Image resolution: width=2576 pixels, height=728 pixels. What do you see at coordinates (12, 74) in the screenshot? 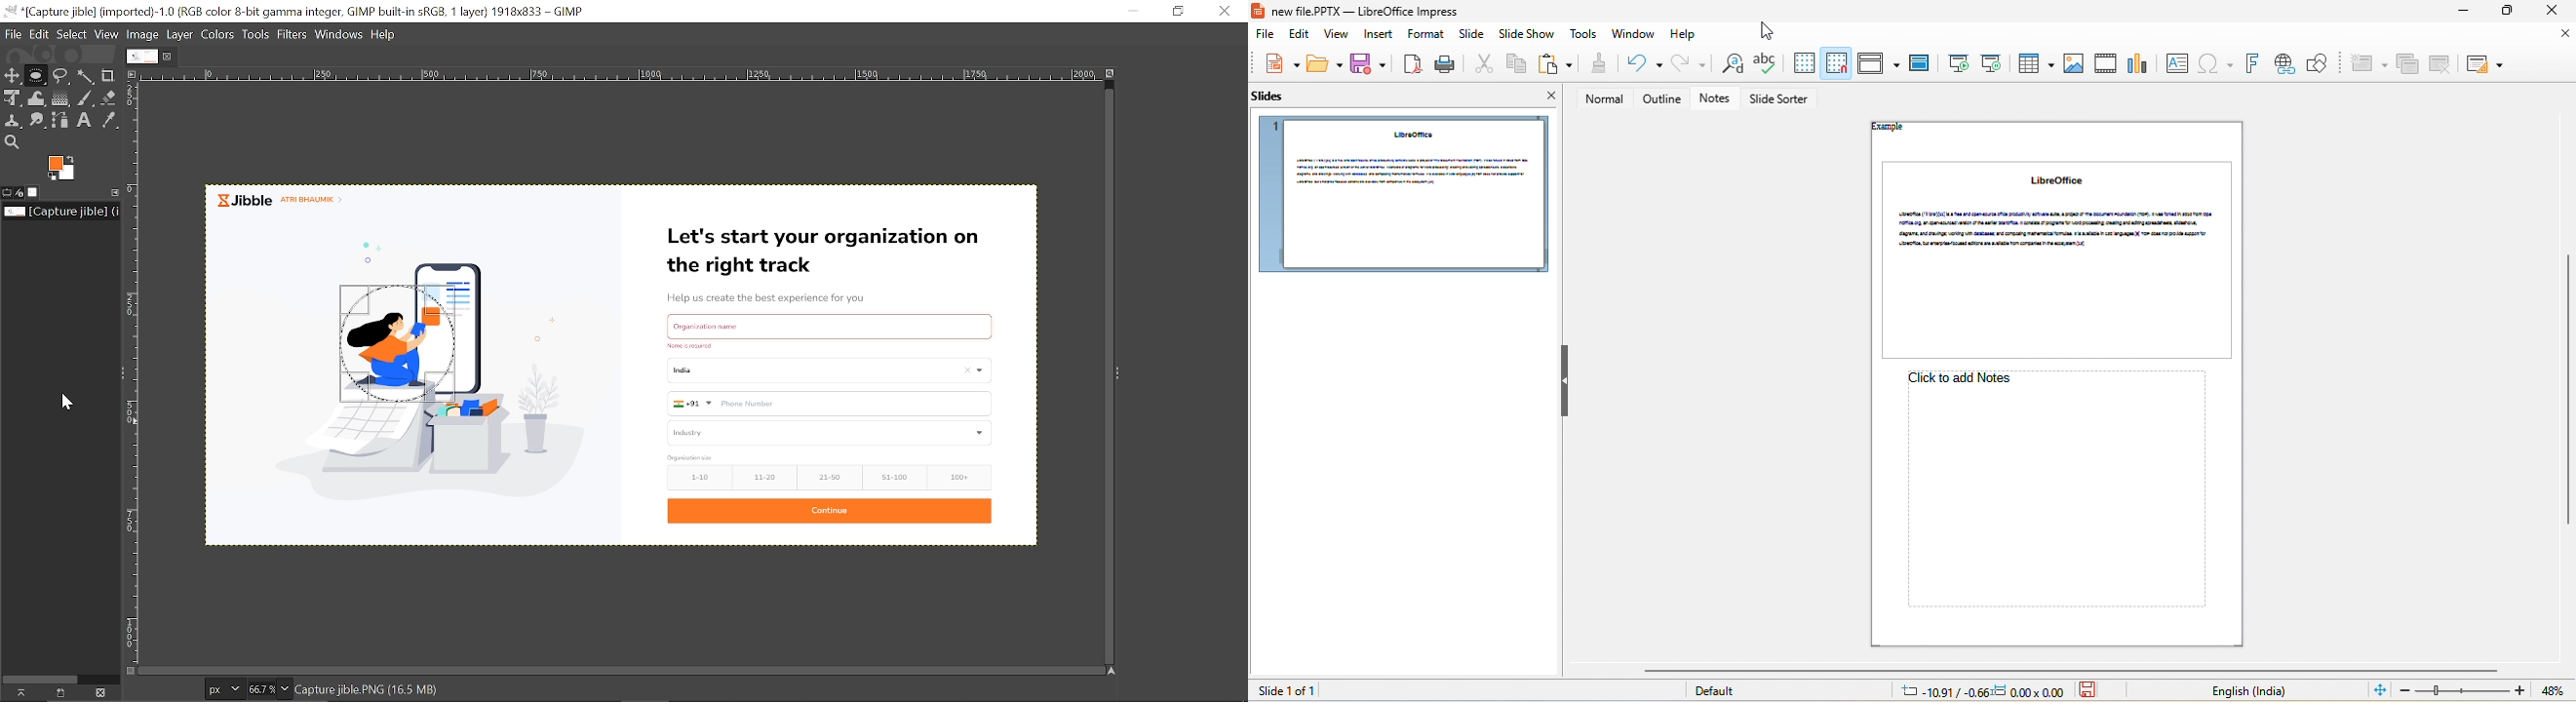
I see `Move tool` at bounding box center [12, 74].